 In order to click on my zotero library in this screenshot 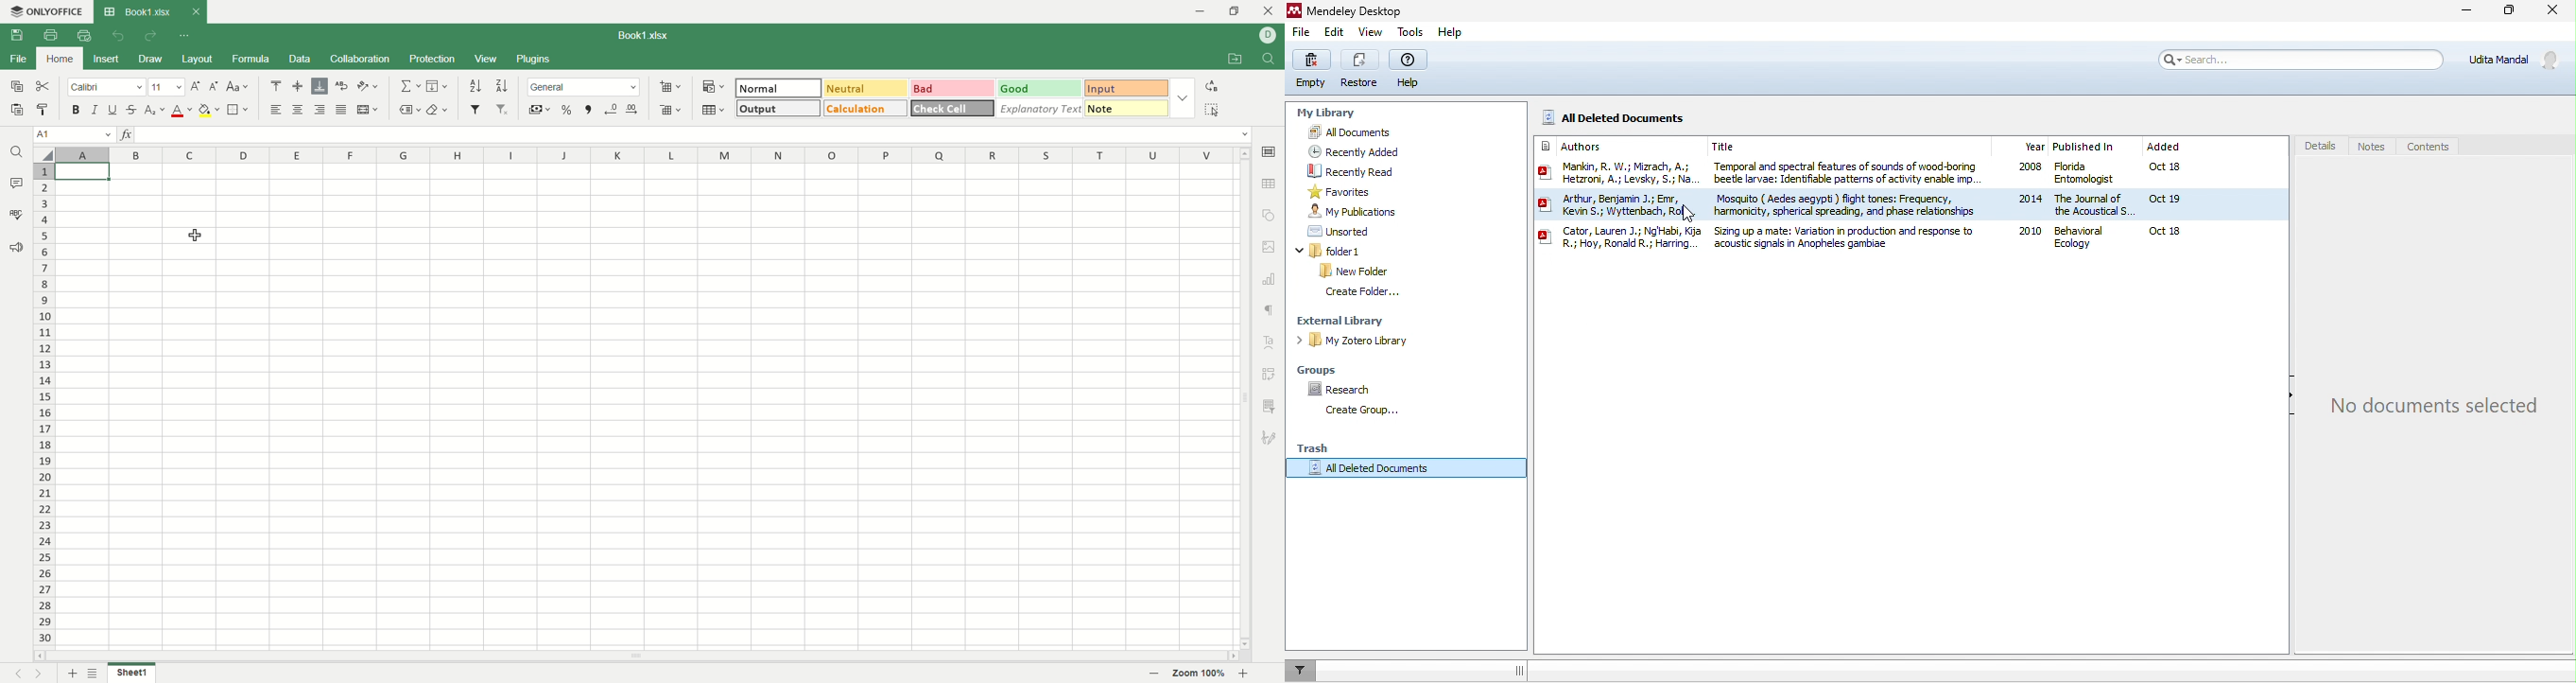, I will do `click(1360, 342)`.